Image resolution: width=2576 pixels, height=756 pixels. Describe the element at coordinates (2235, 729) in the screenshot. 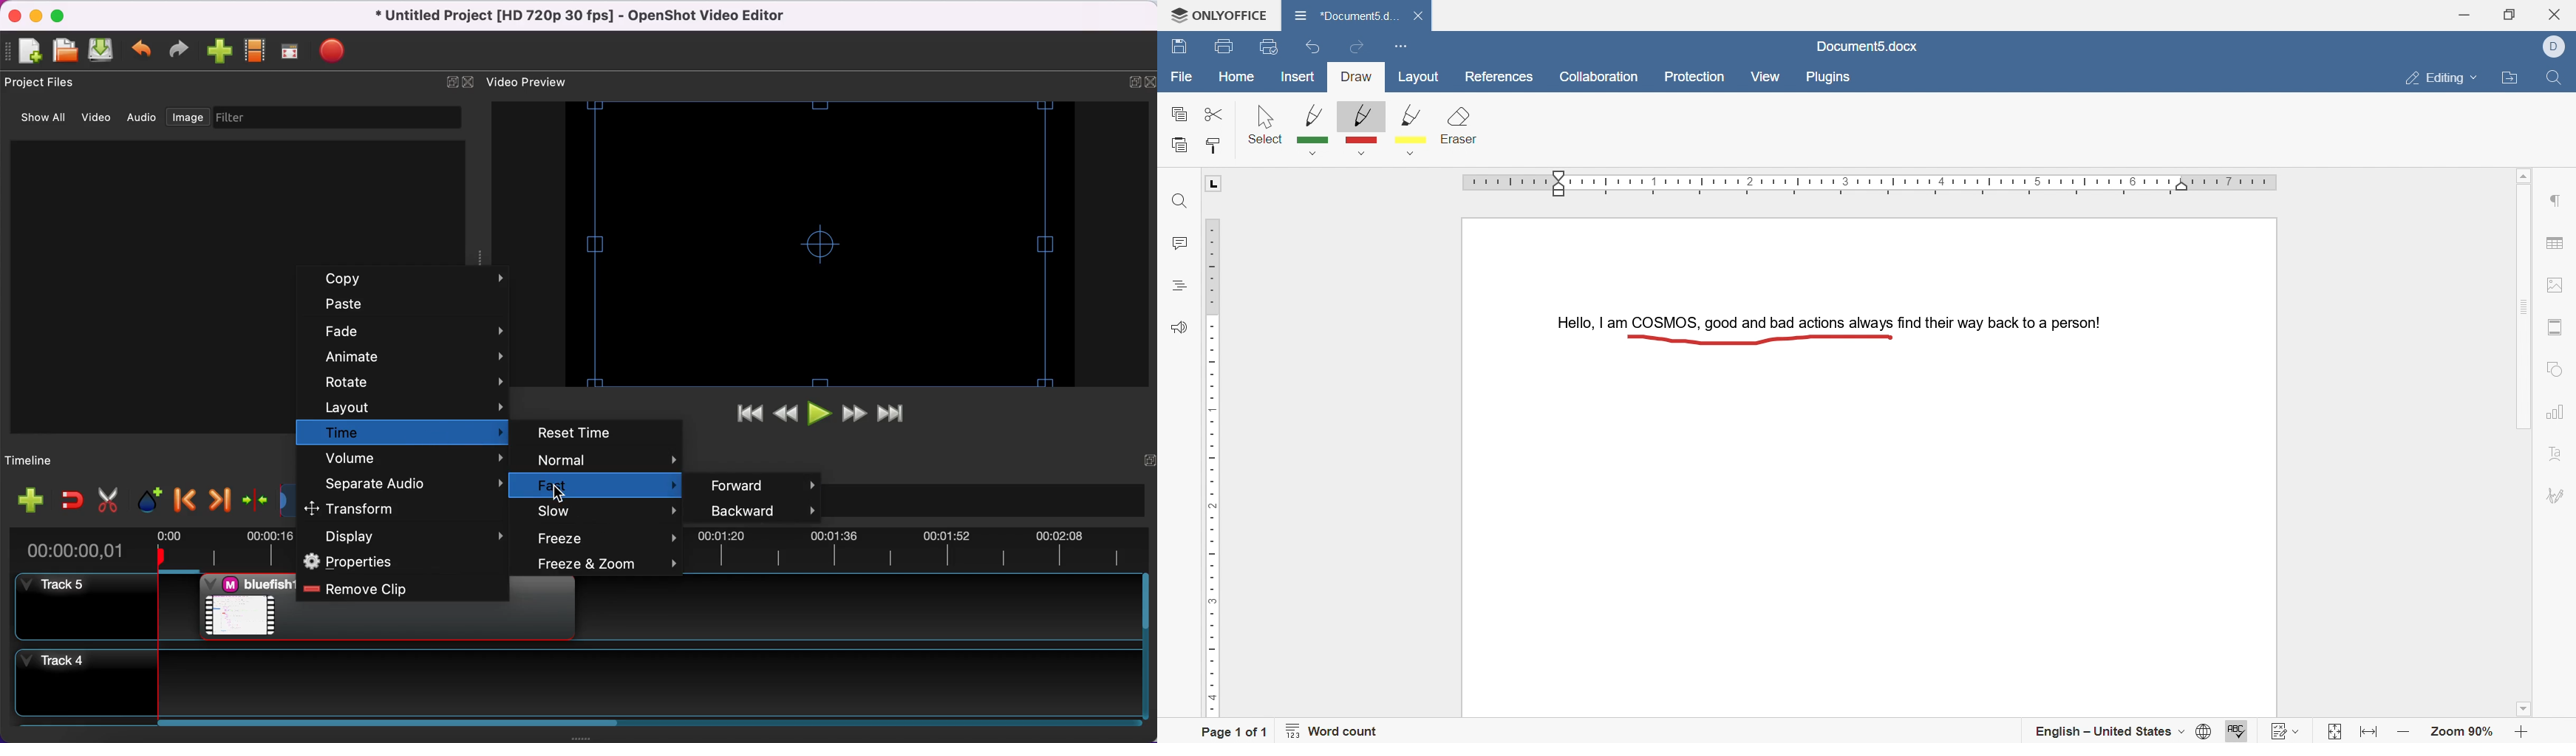

I see `spell checking` at that location.